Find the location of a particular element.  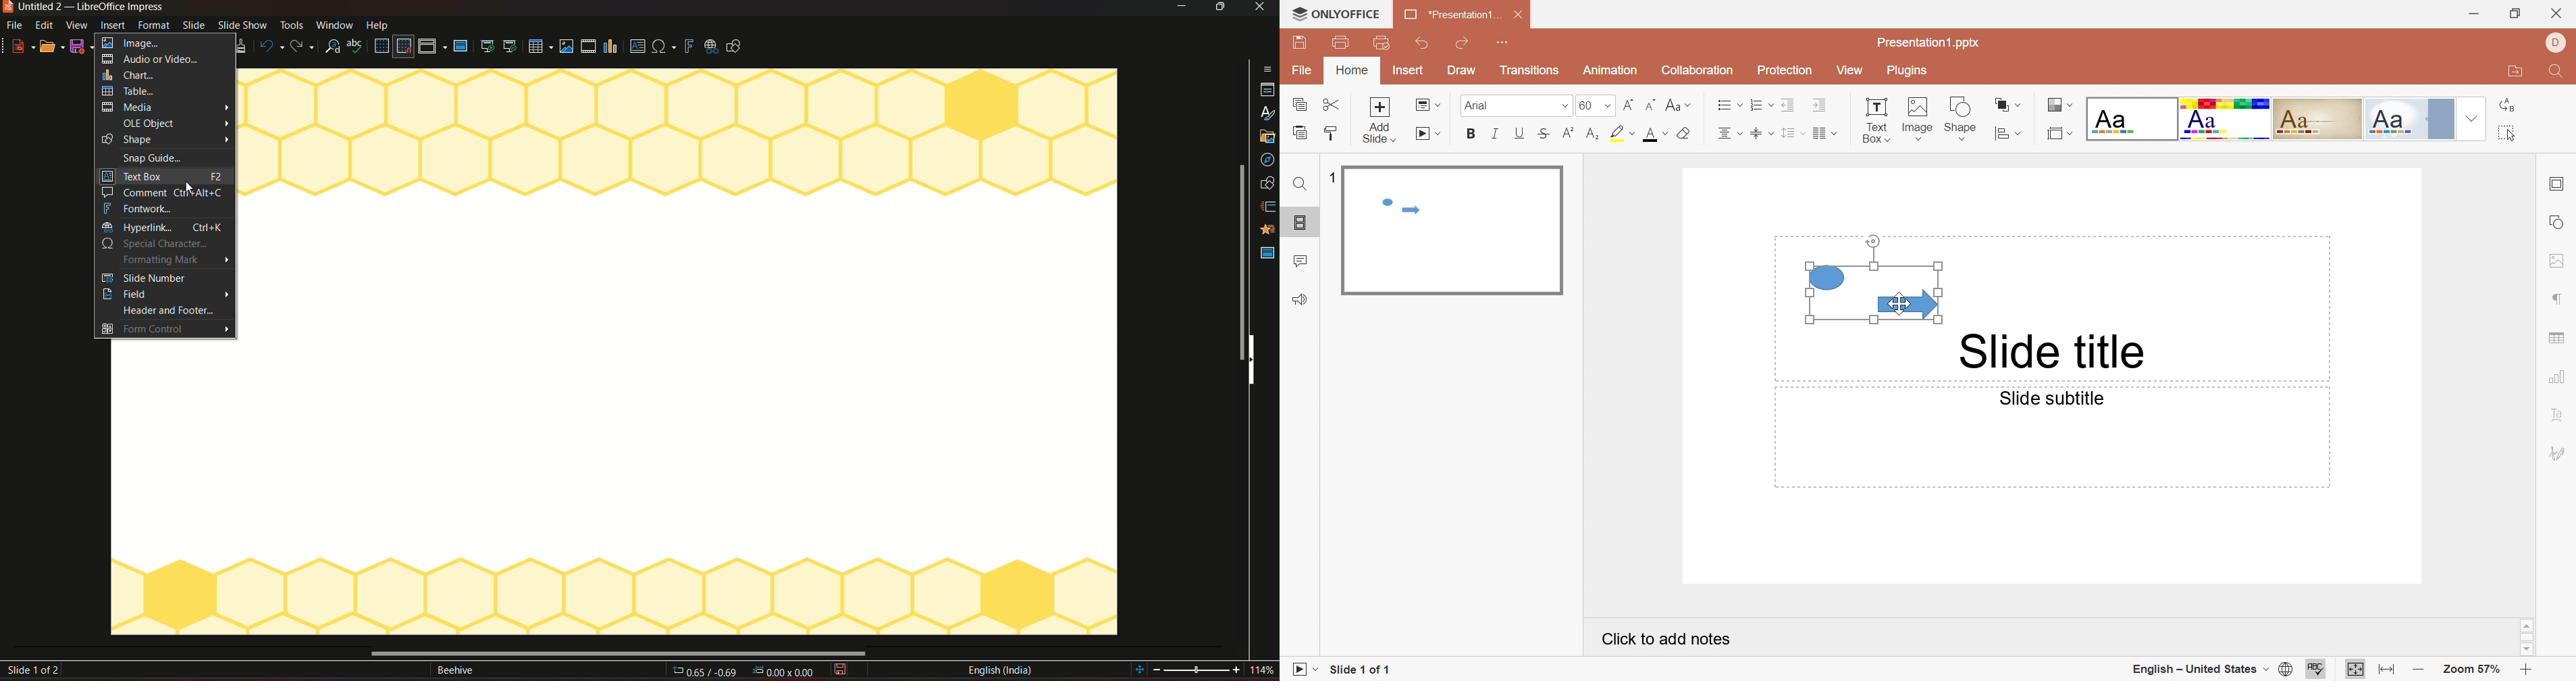

open is located at coordinates (51, 44).